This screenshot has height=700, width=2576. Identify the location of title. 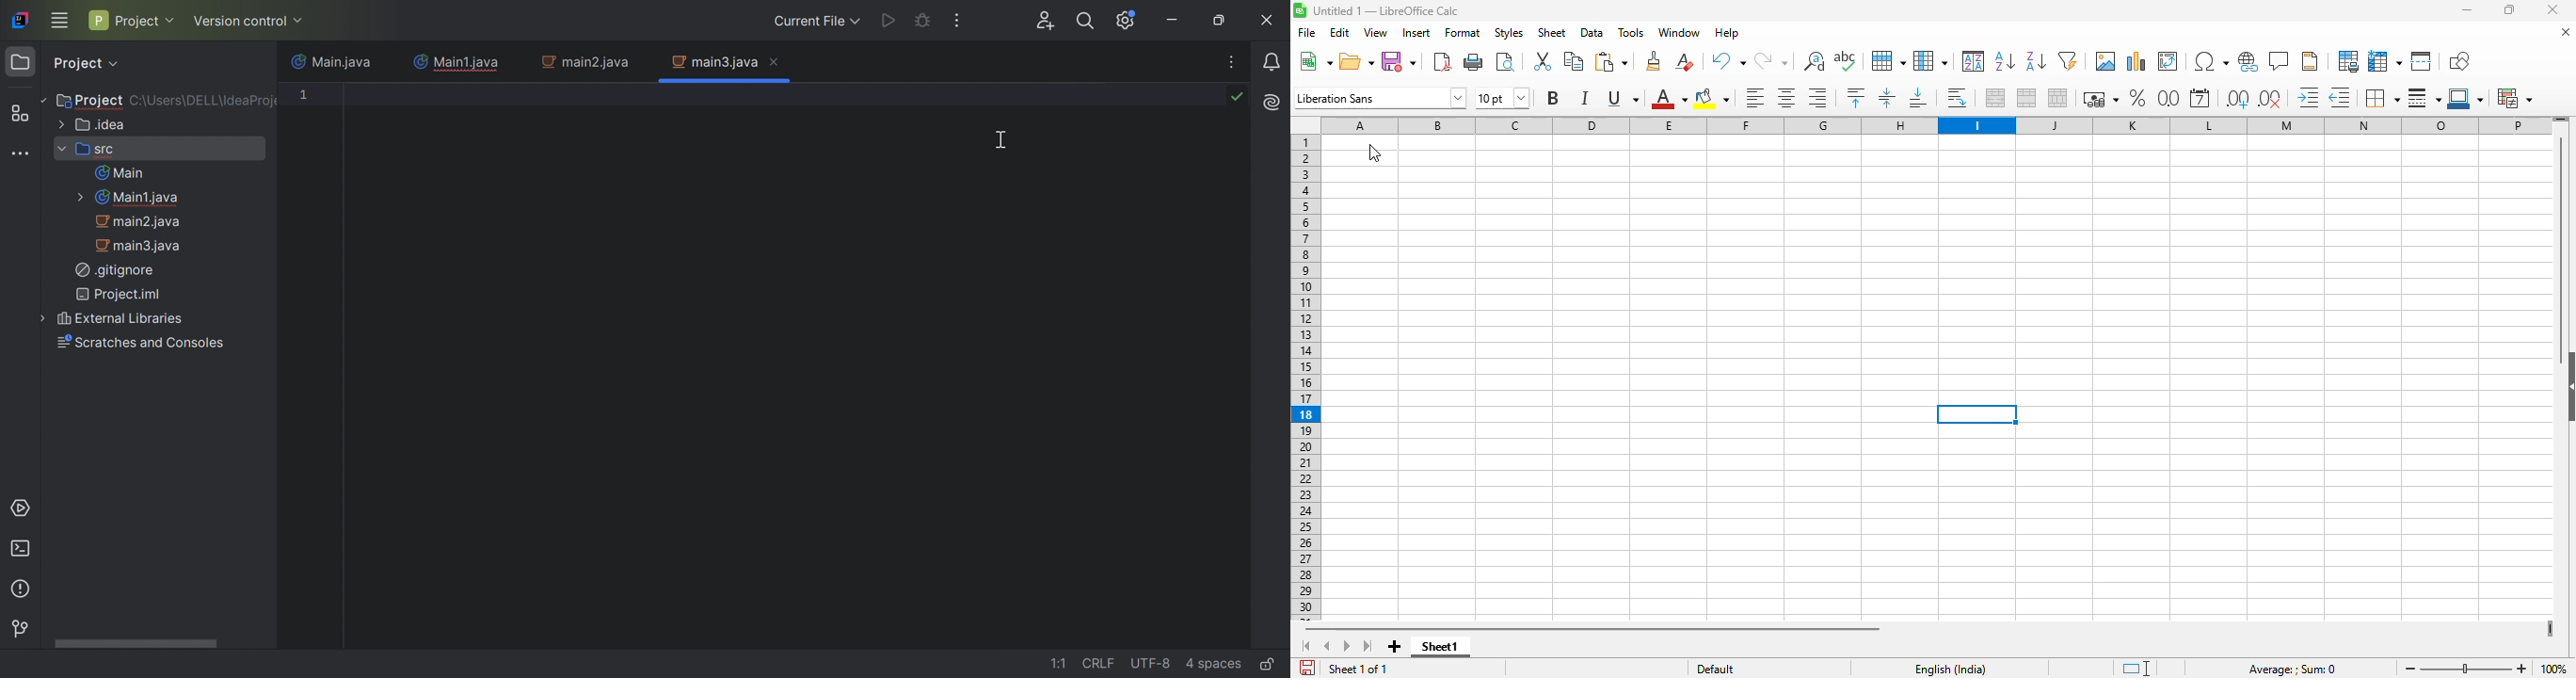
(1386, 10).